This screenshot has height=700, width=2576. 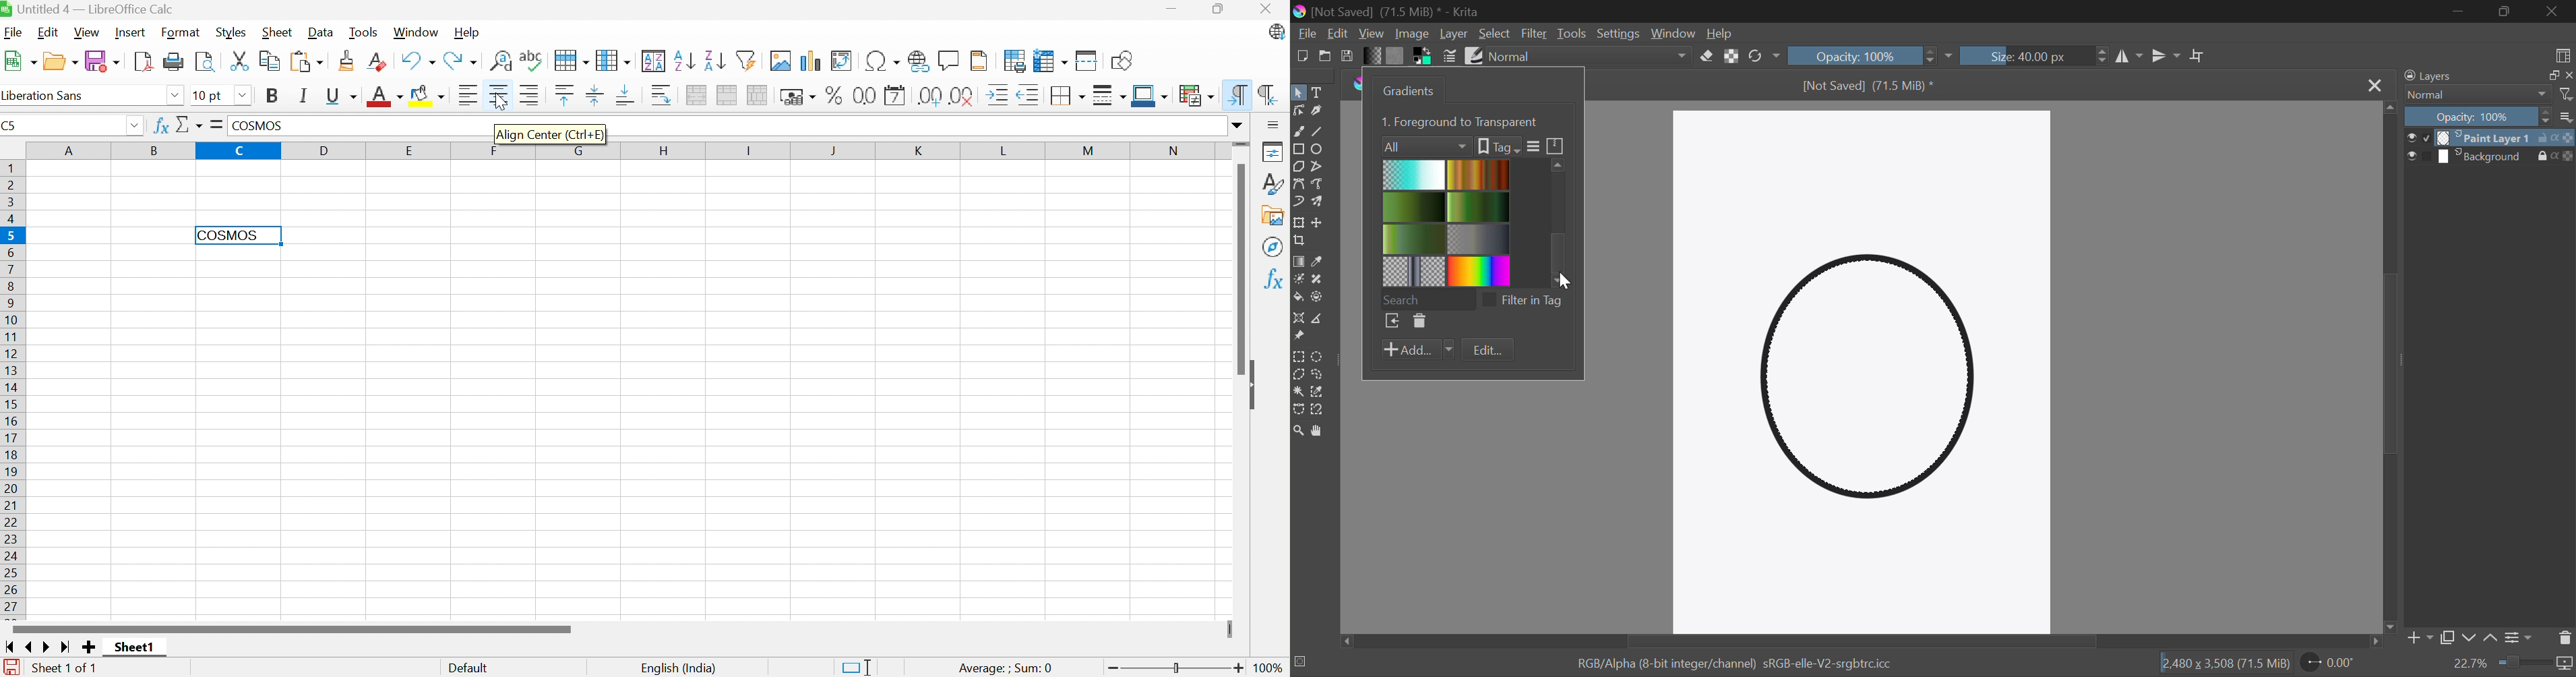 What do you see at coordinates (11, 668) in the screenshot?
I see `The document has been modified. Click to save the document.` at bounding box center [11, 668].